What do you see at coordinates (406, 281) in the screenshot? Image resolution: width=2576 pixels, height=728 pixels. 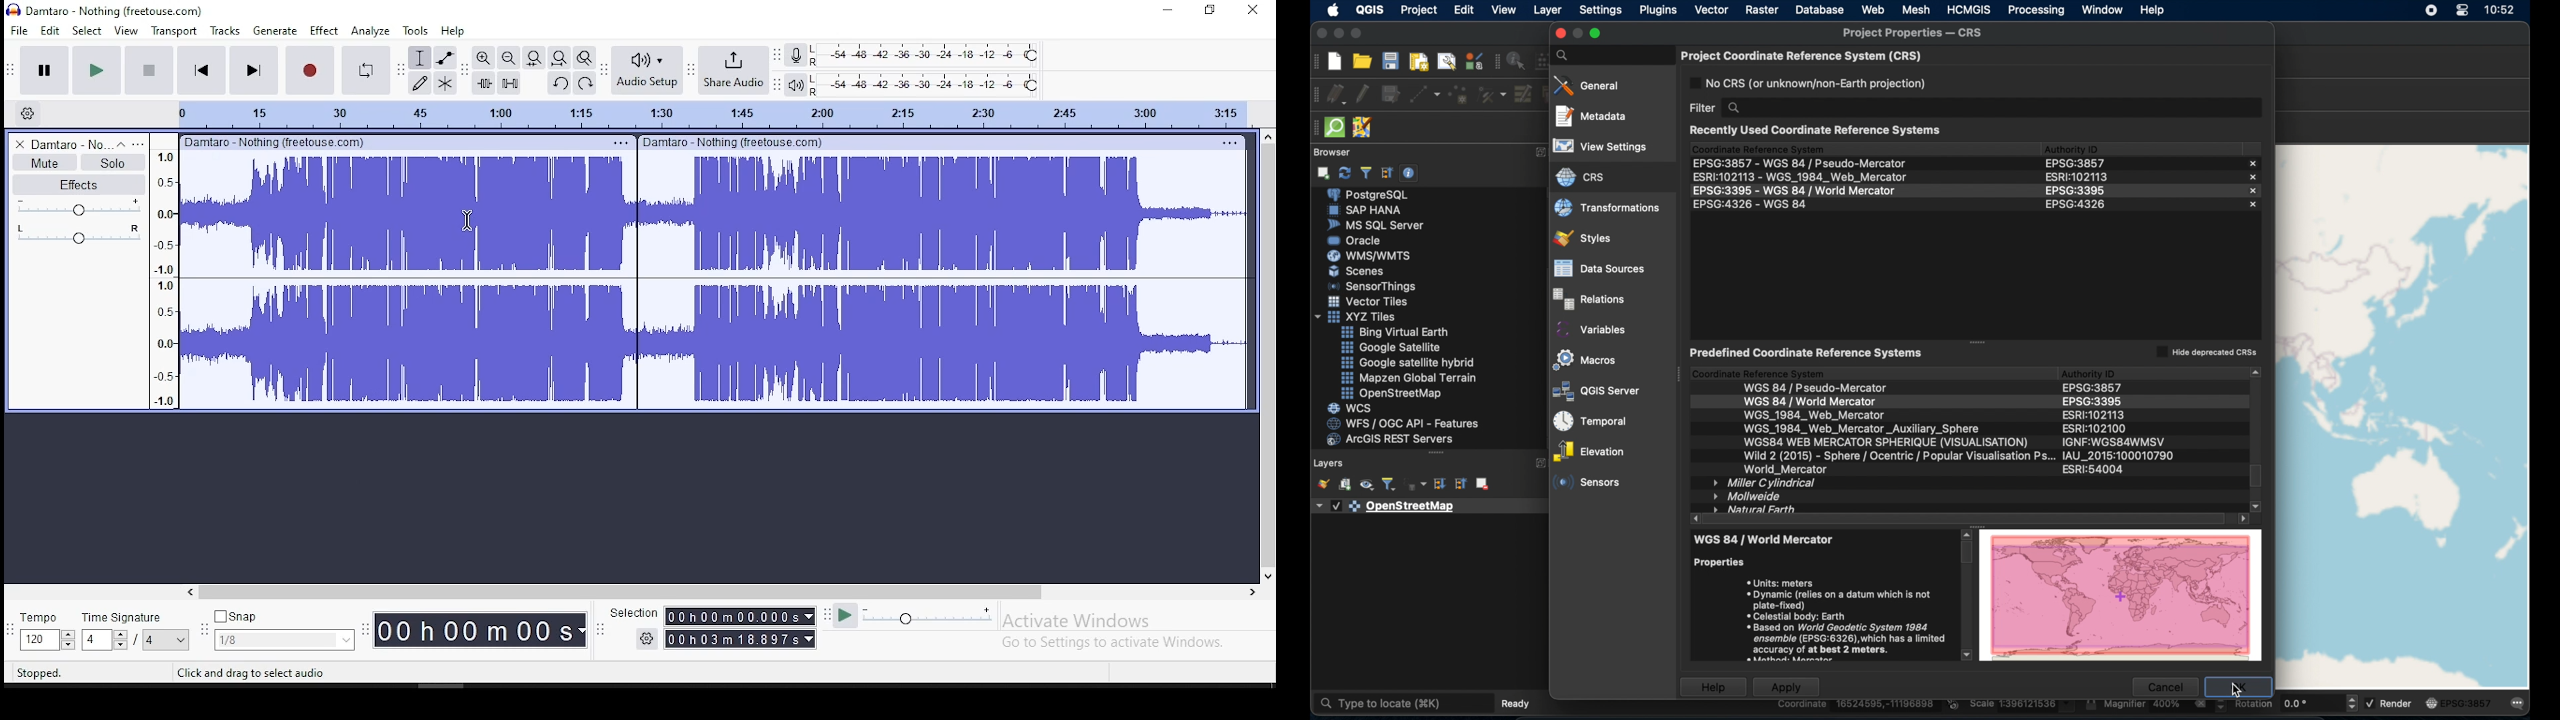 I see `audio clip` at bounding box center [406, 281].